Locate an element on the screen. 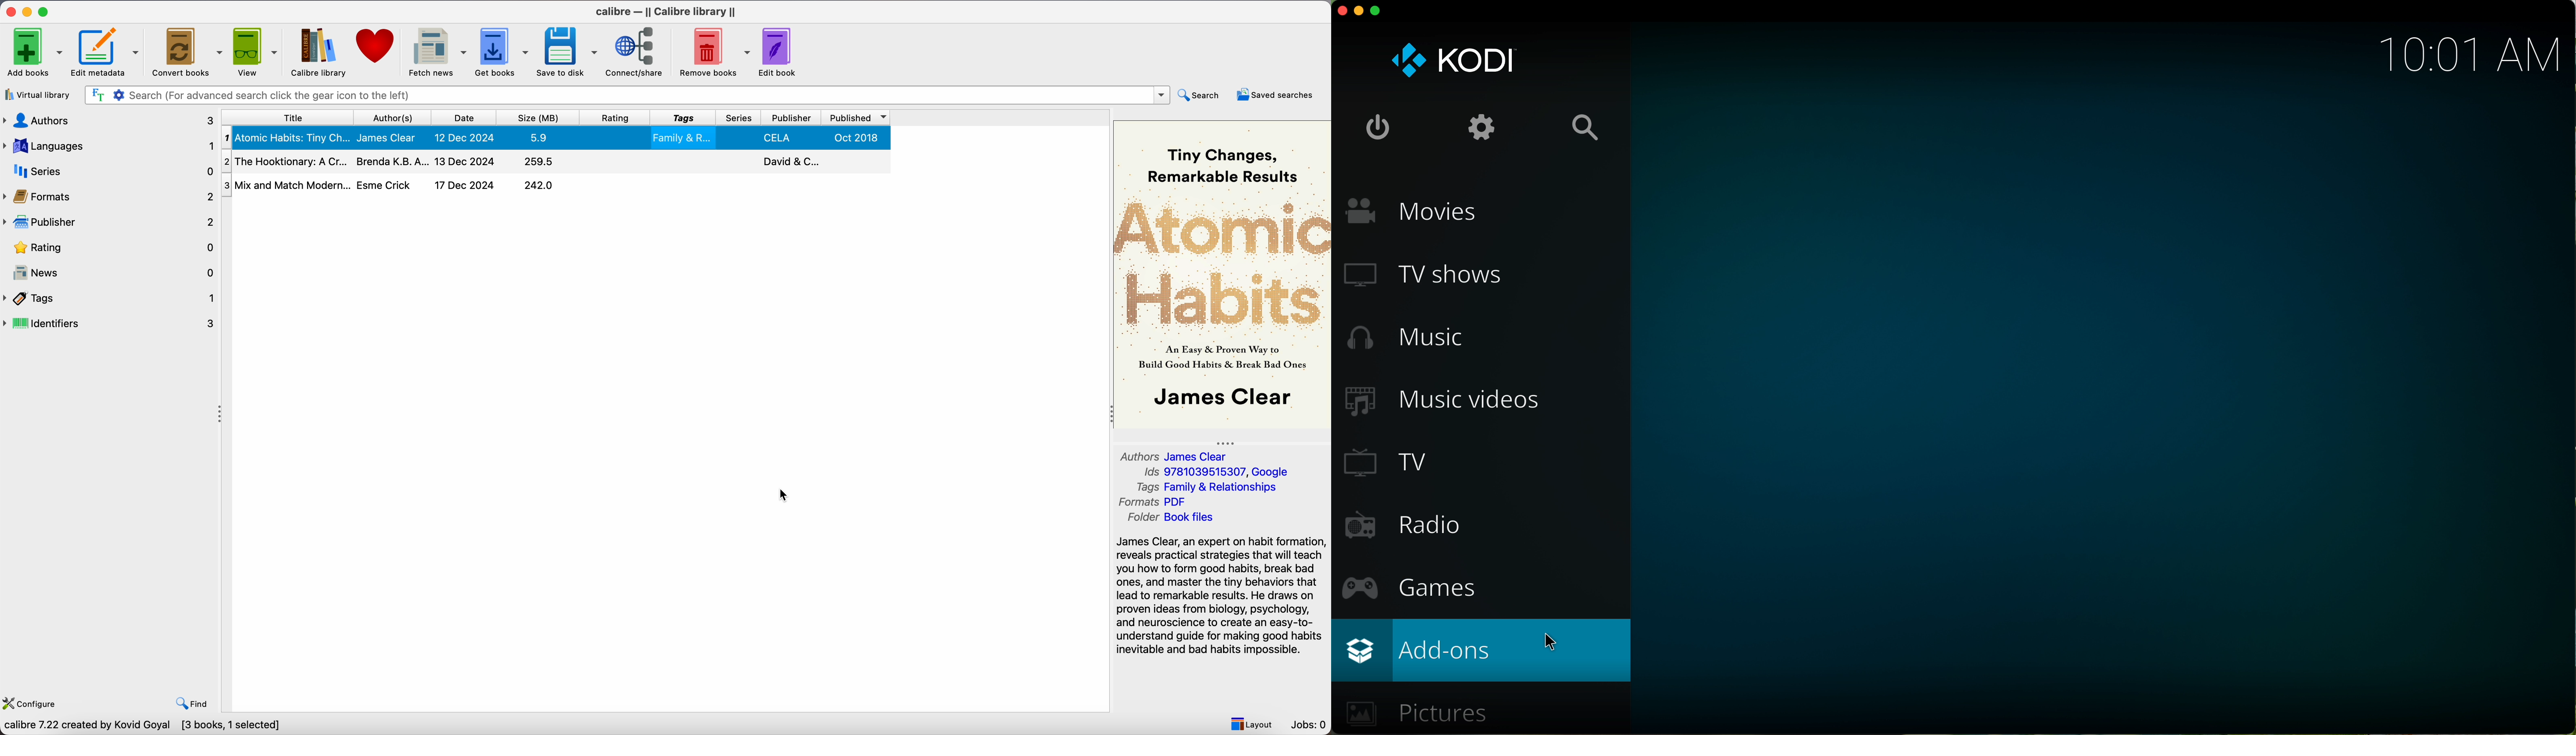 The image size is (2576, 756). view is located at coordinates (255, 51).